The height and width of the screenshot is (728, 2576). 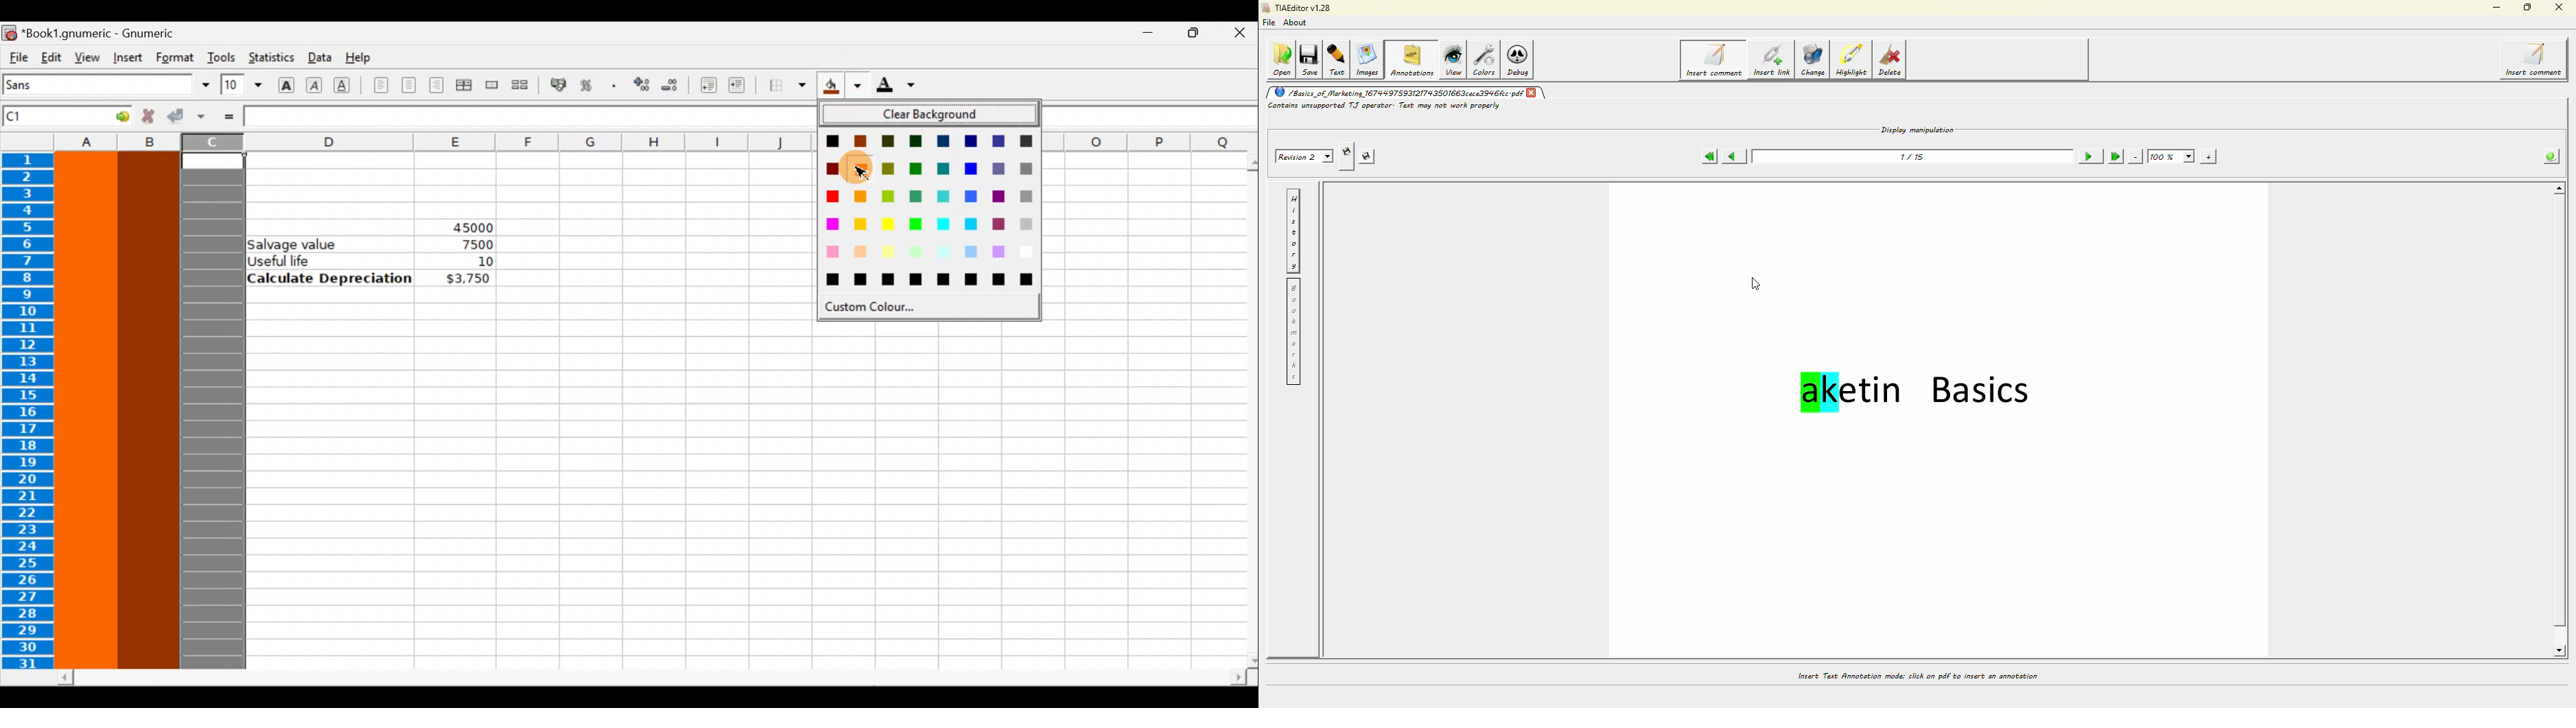 I want to click on Custom color, so click(x=884, y=307).